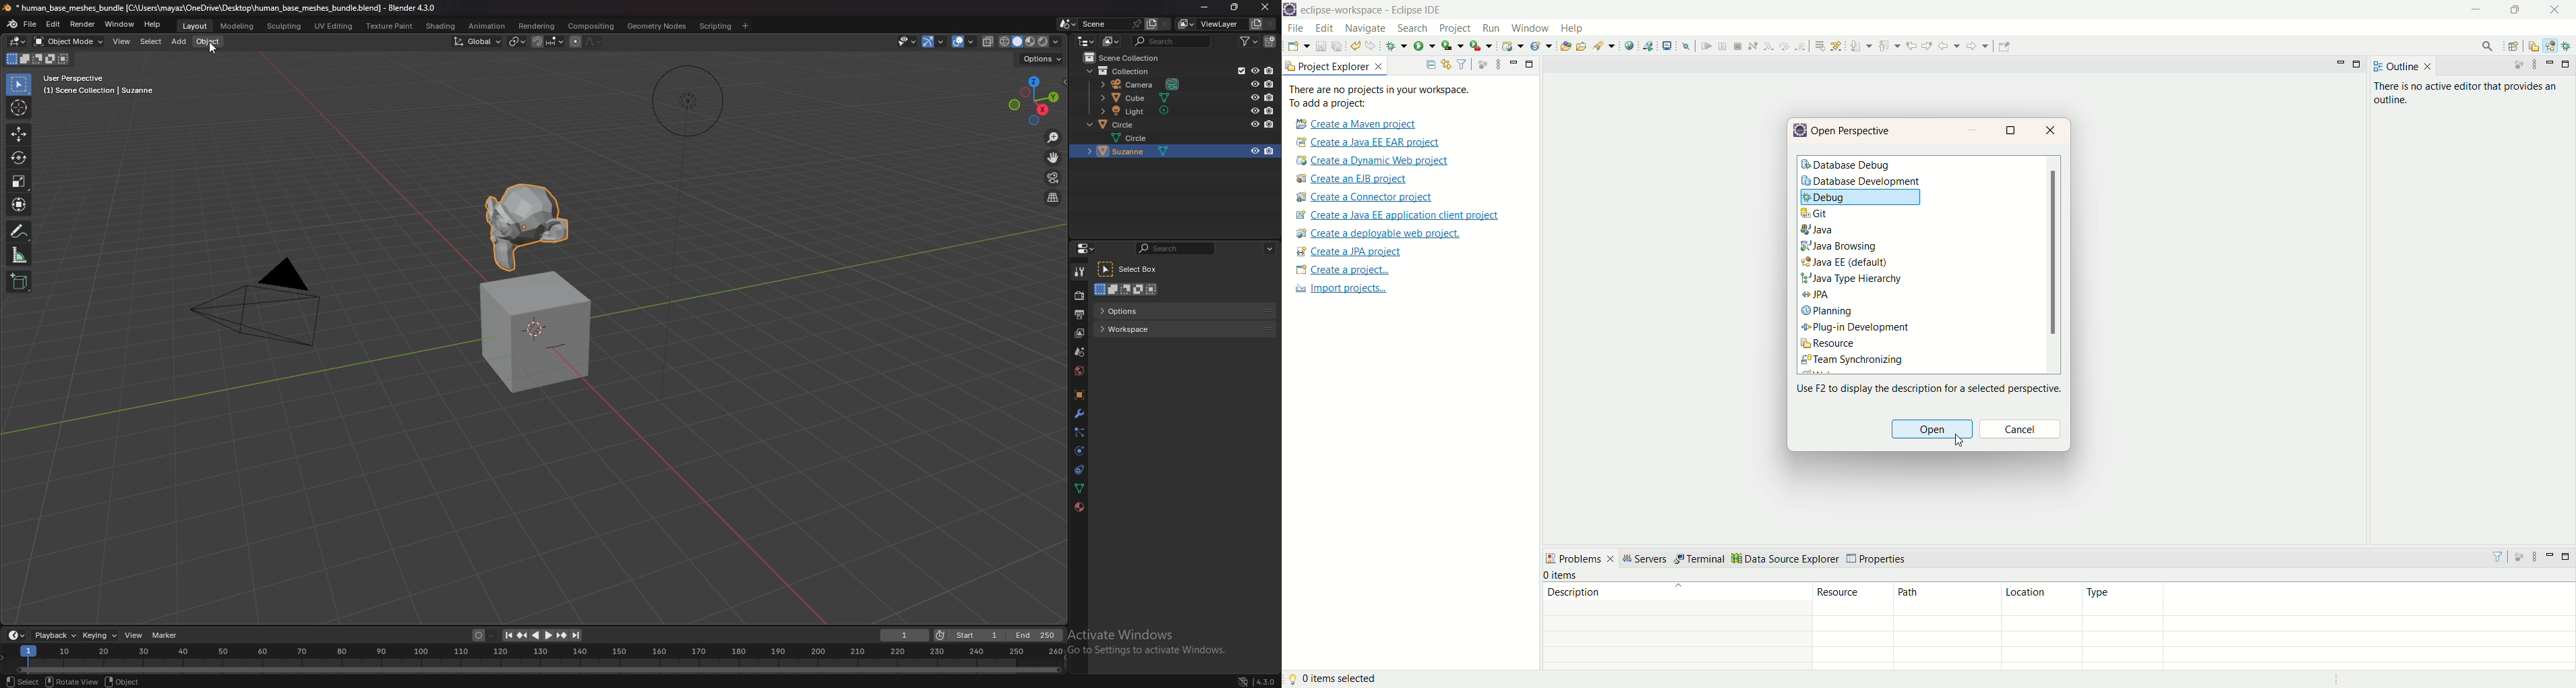  Describe the element at coordinates (2519, 556) in the screenshot. I see `focus on active task` at that location.